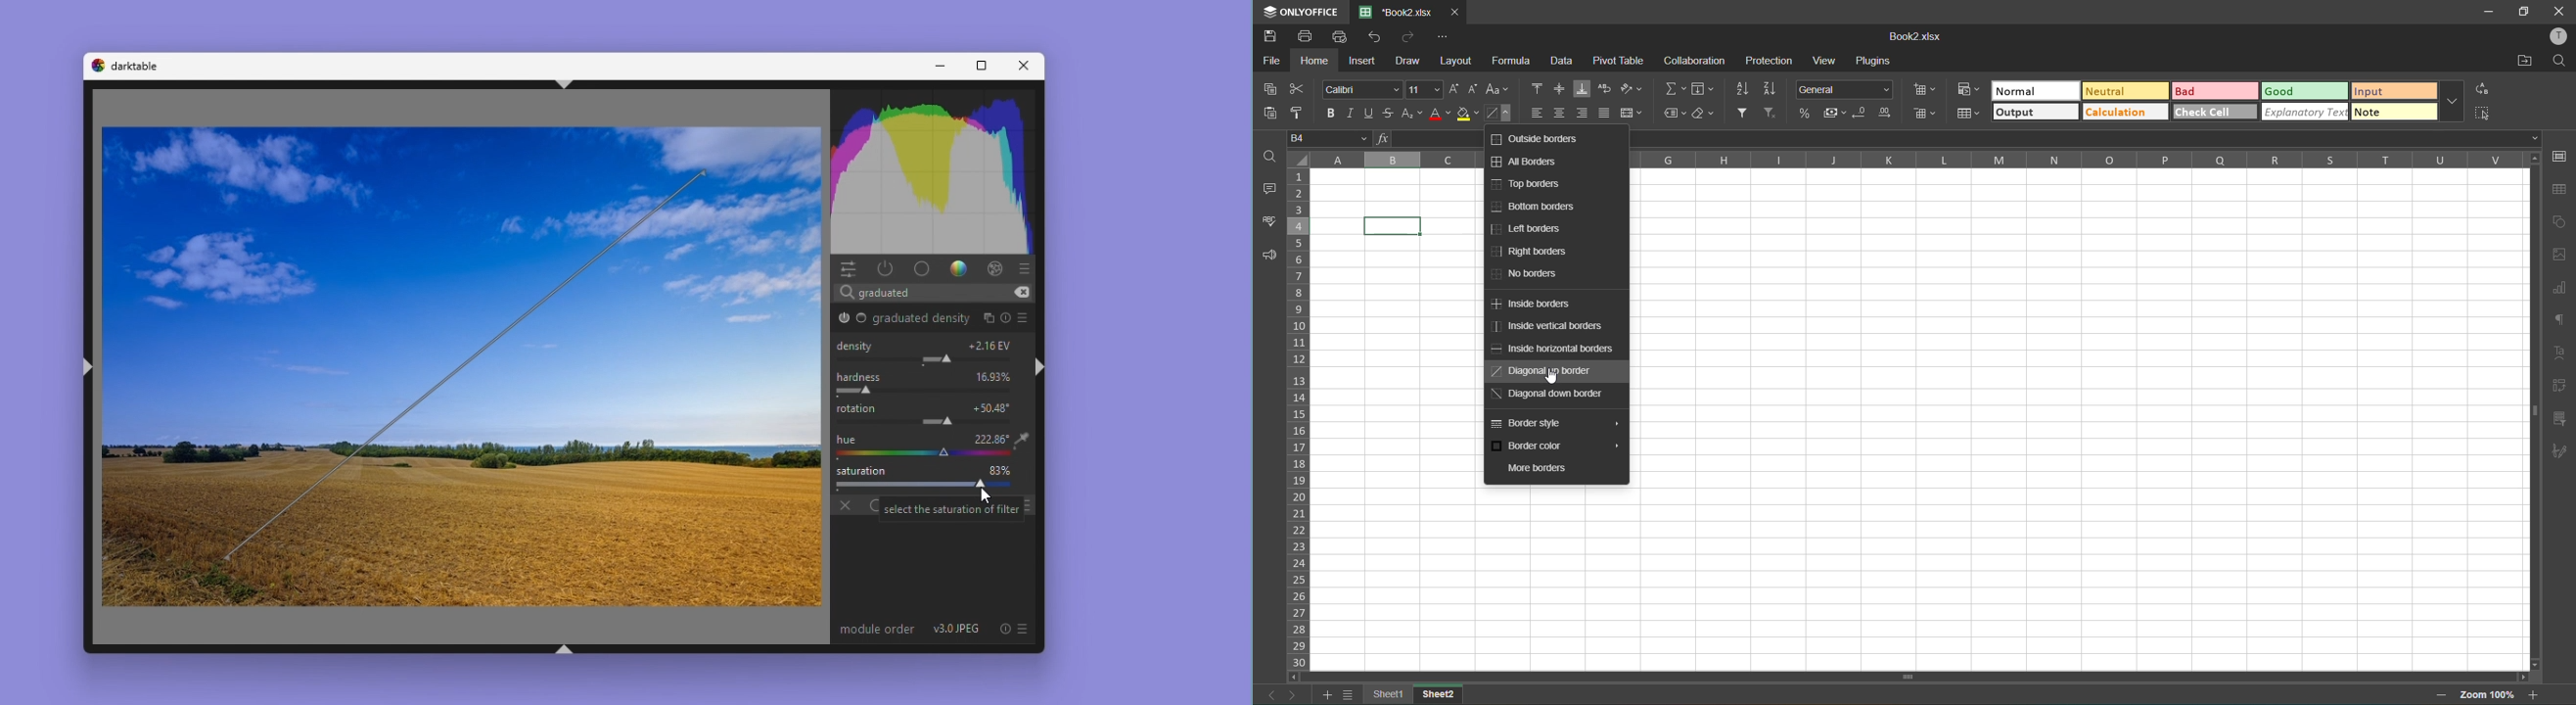 The image size is (2576, 728). What do you see at coordinates (1410, 59) in the screenshot?
I see `draw` at bounding box center [1410, 59].